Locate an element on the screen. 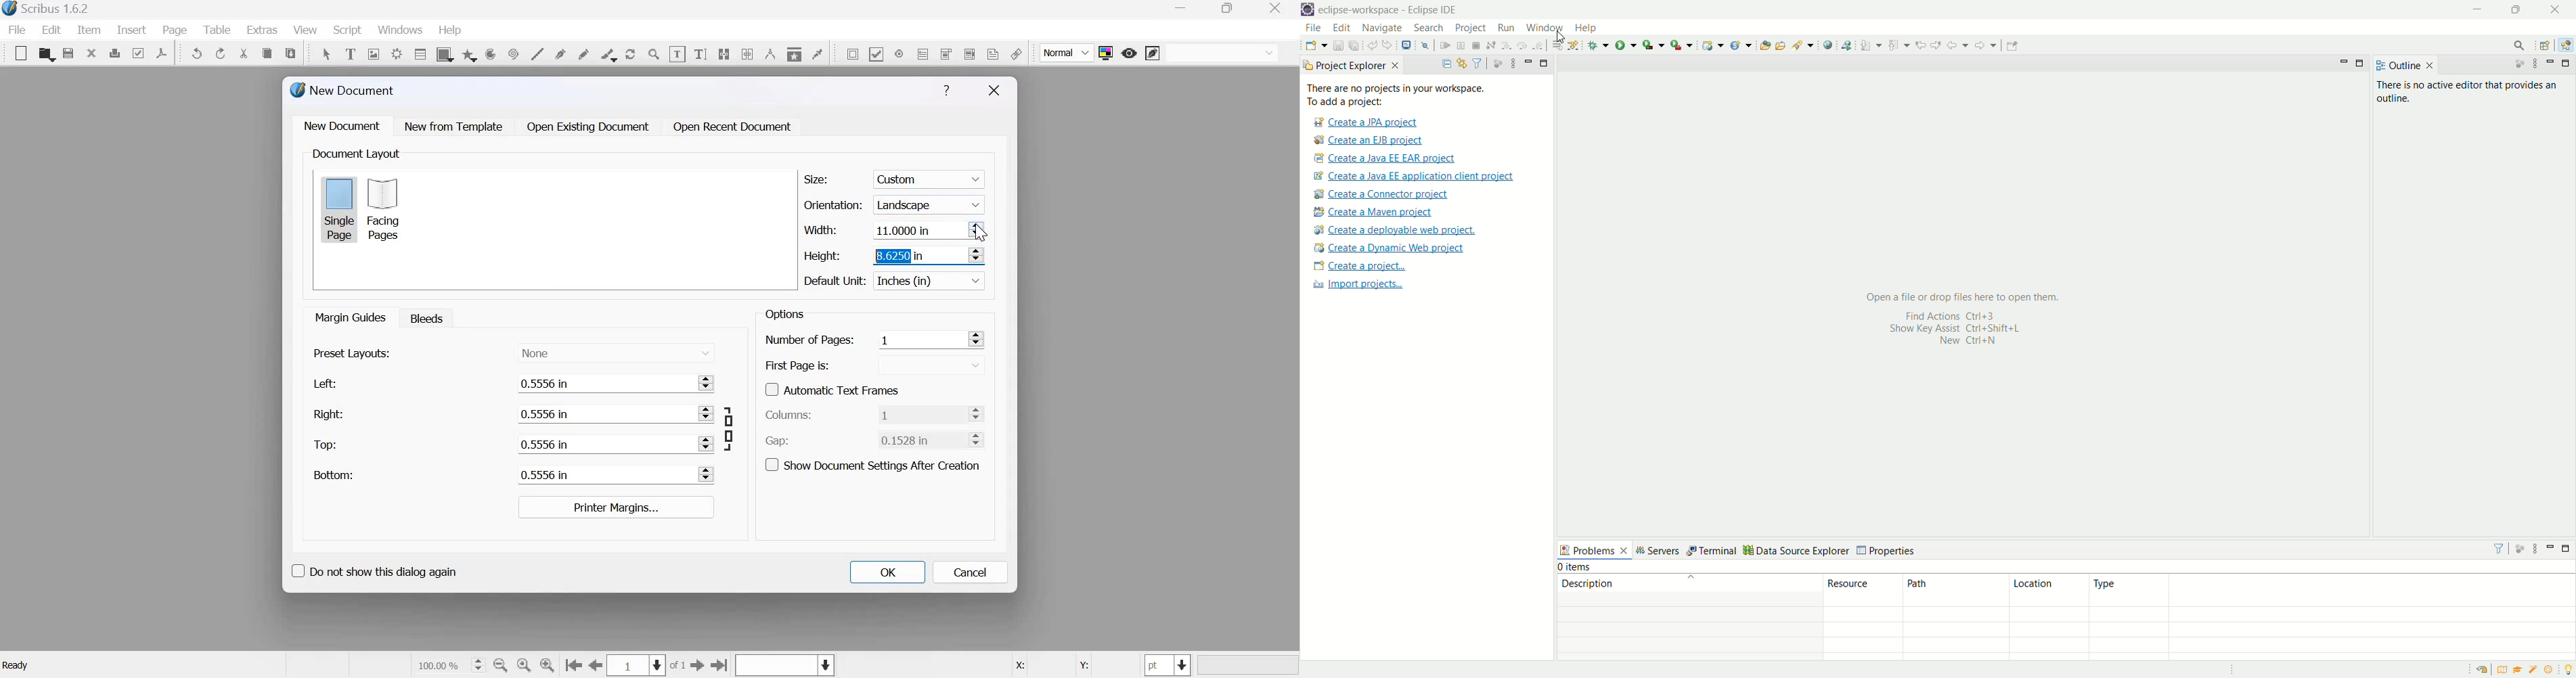  cursor is located at coordinates (980, 233).